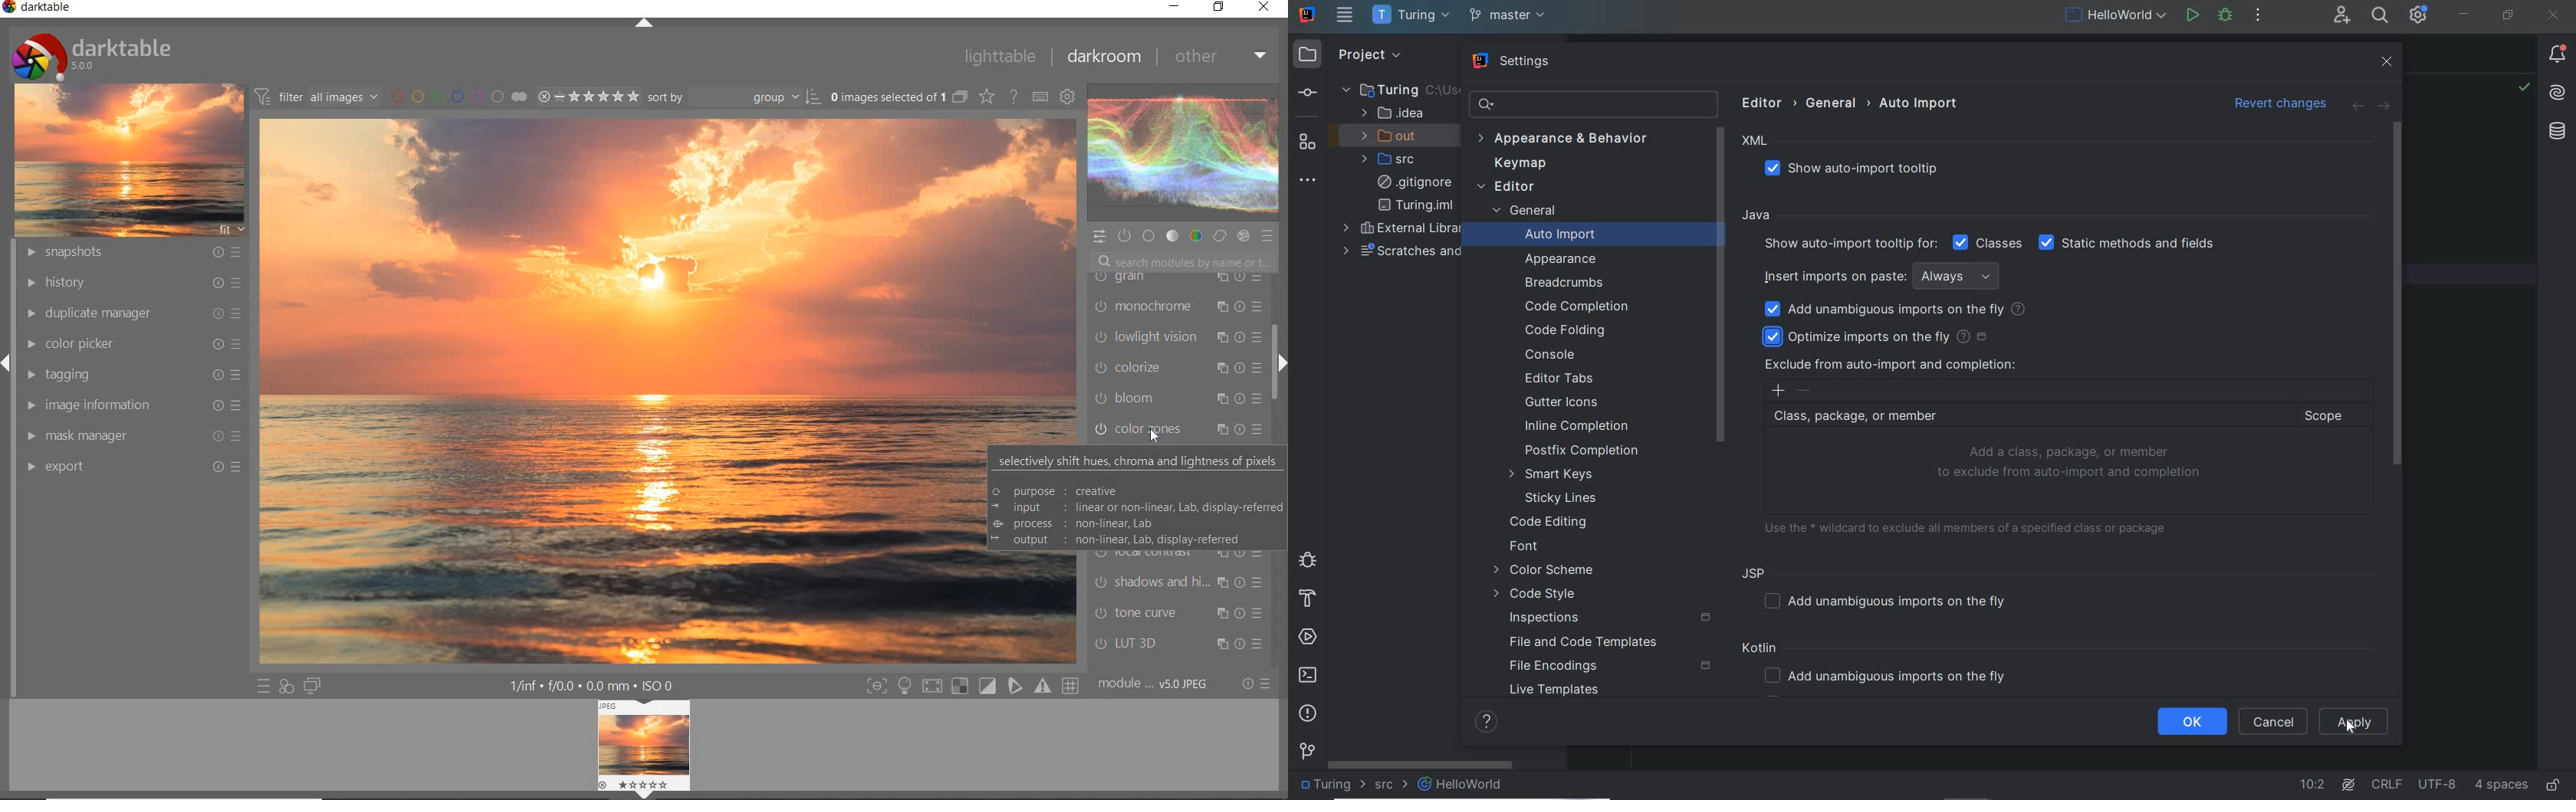 Image resolution: width=2576 pixels, height=812 pixels. Describe the element at coordinates (458, 96) in the screenshot. I see `FITER BY COLOR LABEL` at that location.